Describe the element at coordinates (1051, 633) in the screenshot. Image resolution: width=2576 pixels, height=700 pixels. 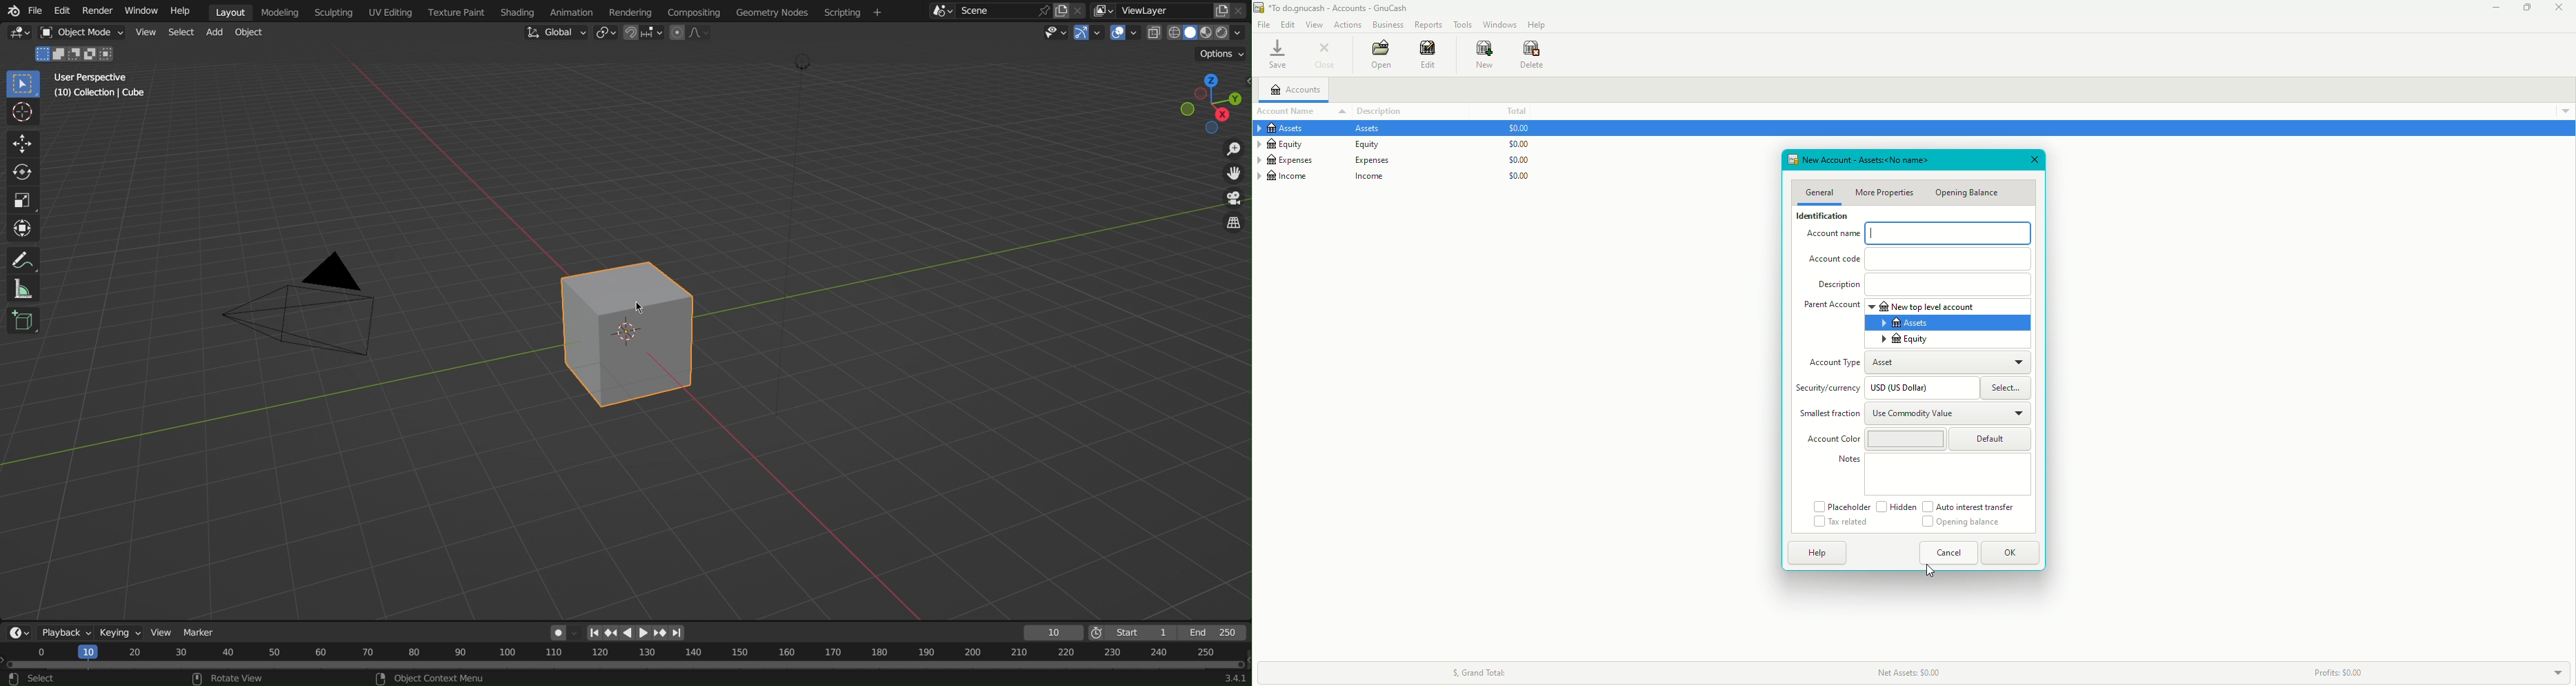
I see `Frame` at that location.